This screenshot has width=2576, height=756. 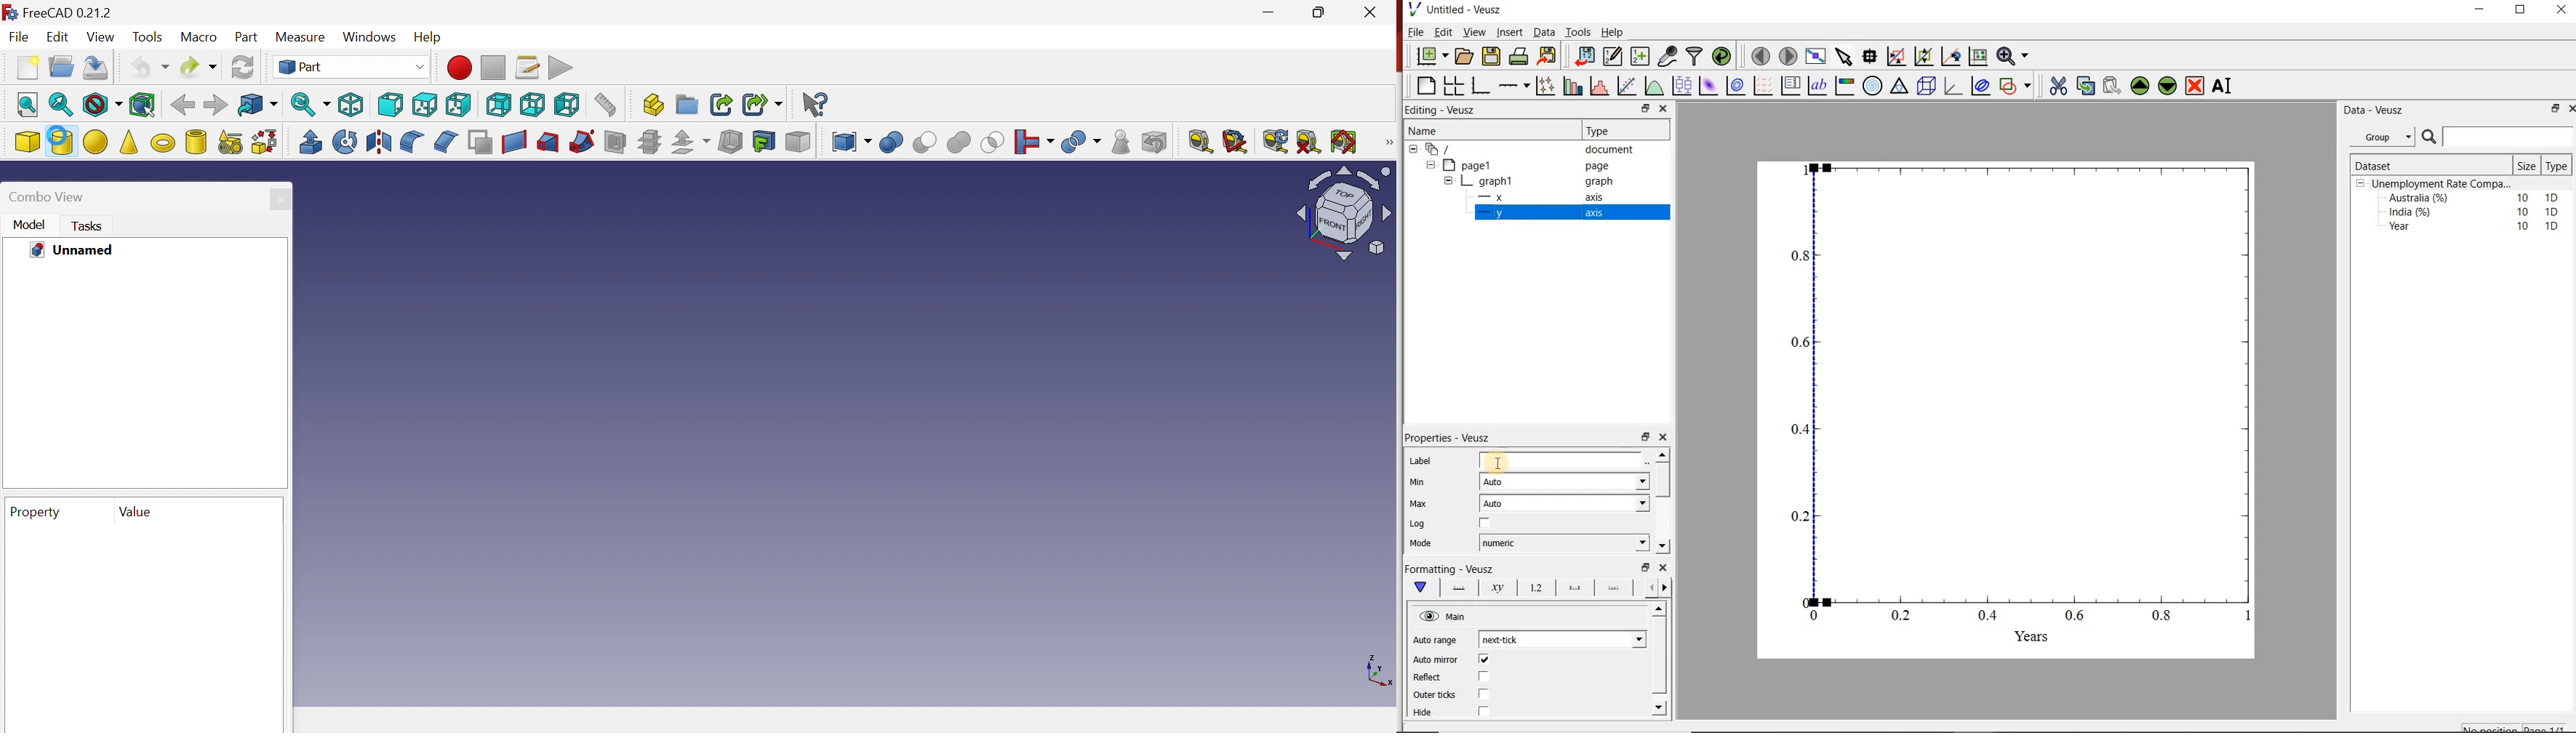 What do you see at coordinates (73, 251) in the screenshot?
I see `Unnamed` at bounding box center [73, 251].